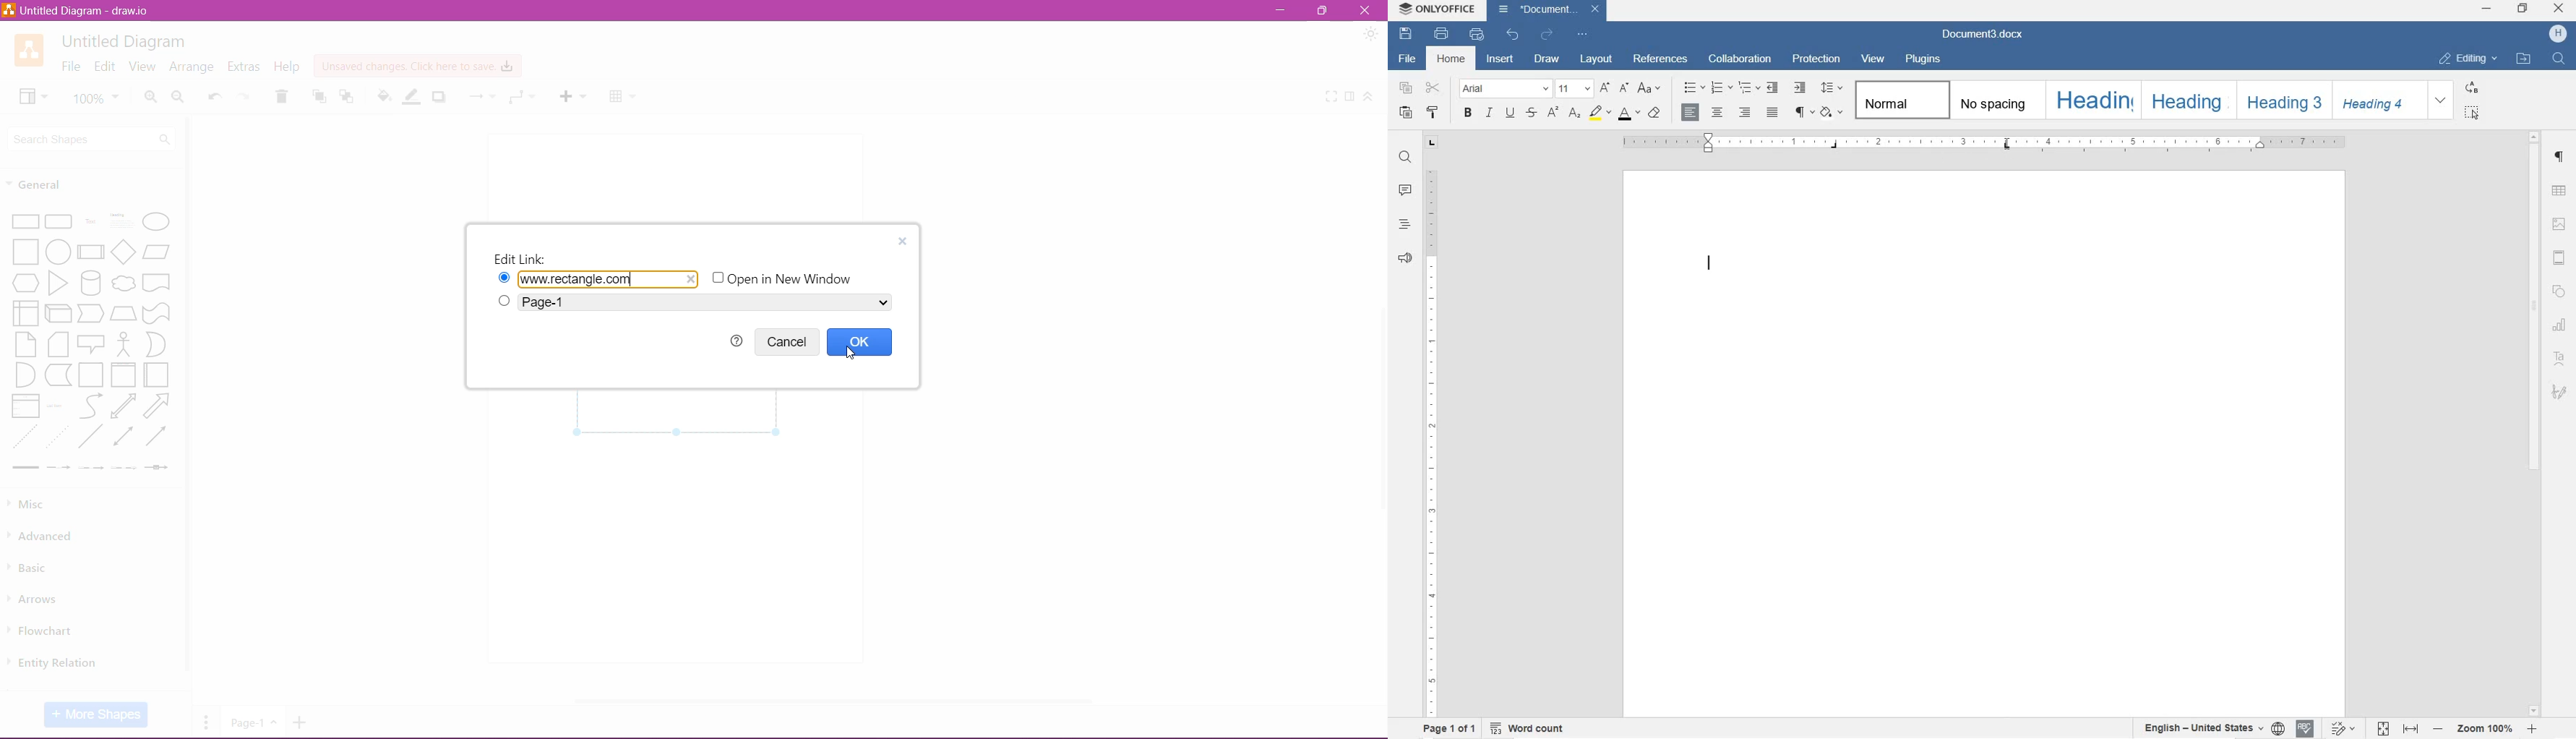 This screenshot has width=2576, height=756. Describe the element at coordinates (207, 722) in the screenshot. I see `Pages` at that location.